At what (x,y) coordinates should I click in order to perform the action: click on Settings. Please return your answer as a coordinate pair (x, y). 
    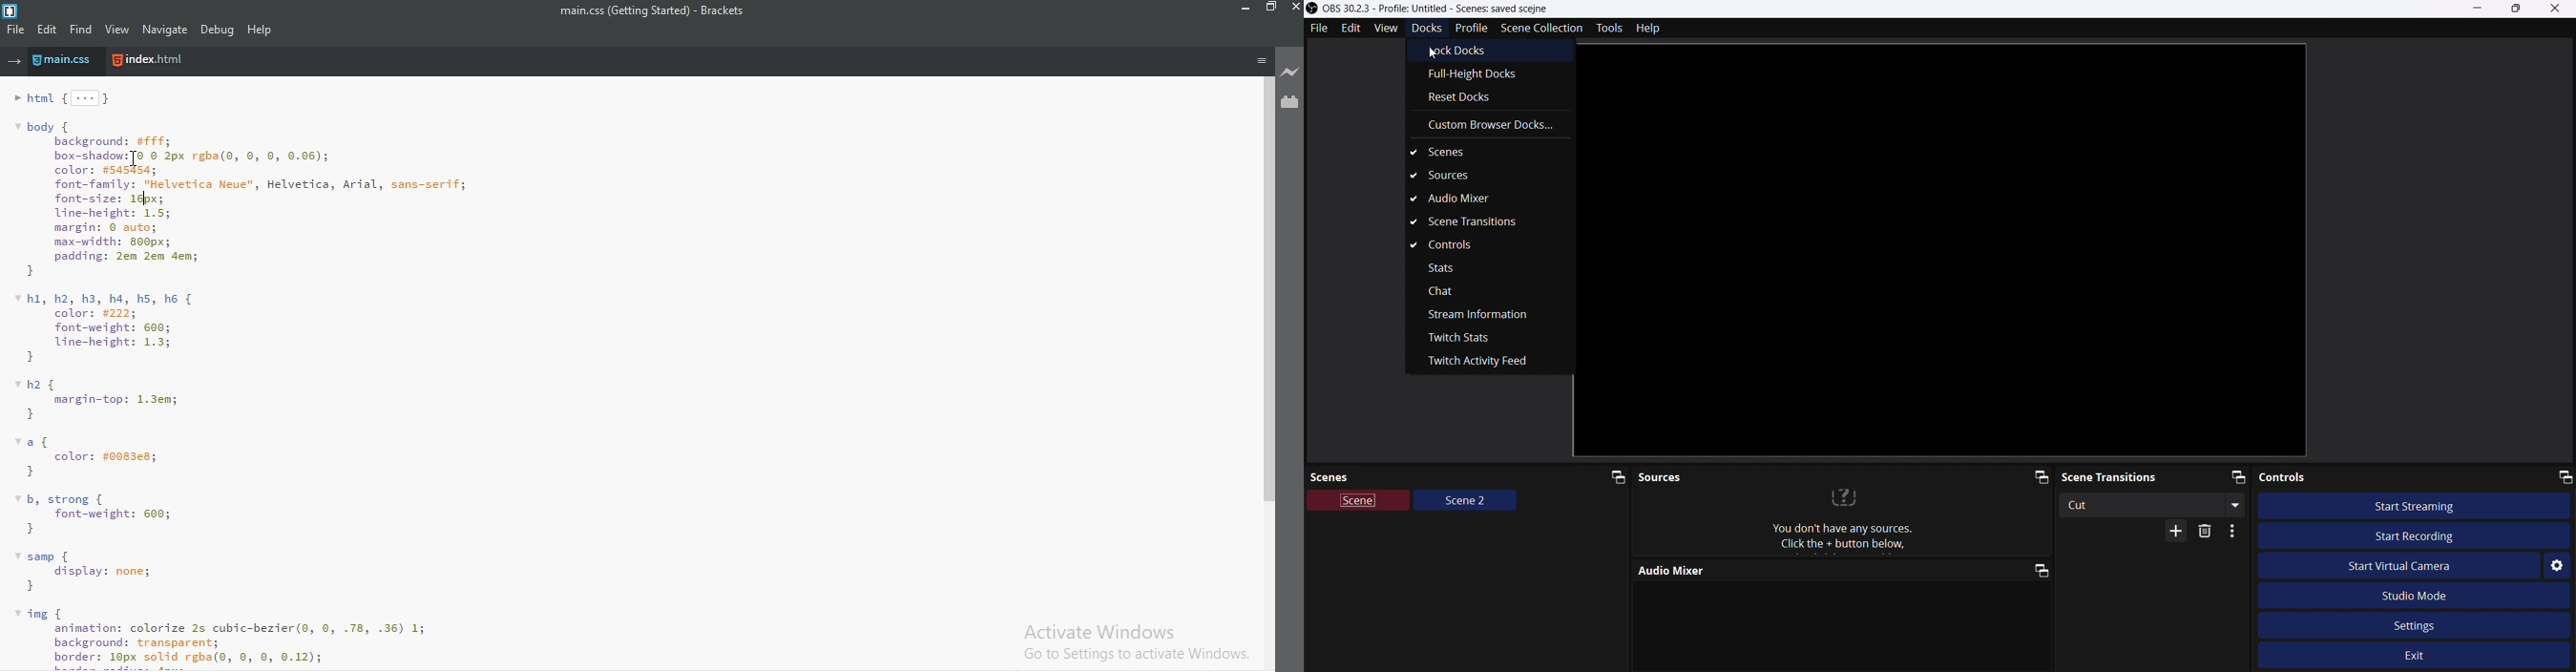
    Looking at the image, I should click on (2556, 566).